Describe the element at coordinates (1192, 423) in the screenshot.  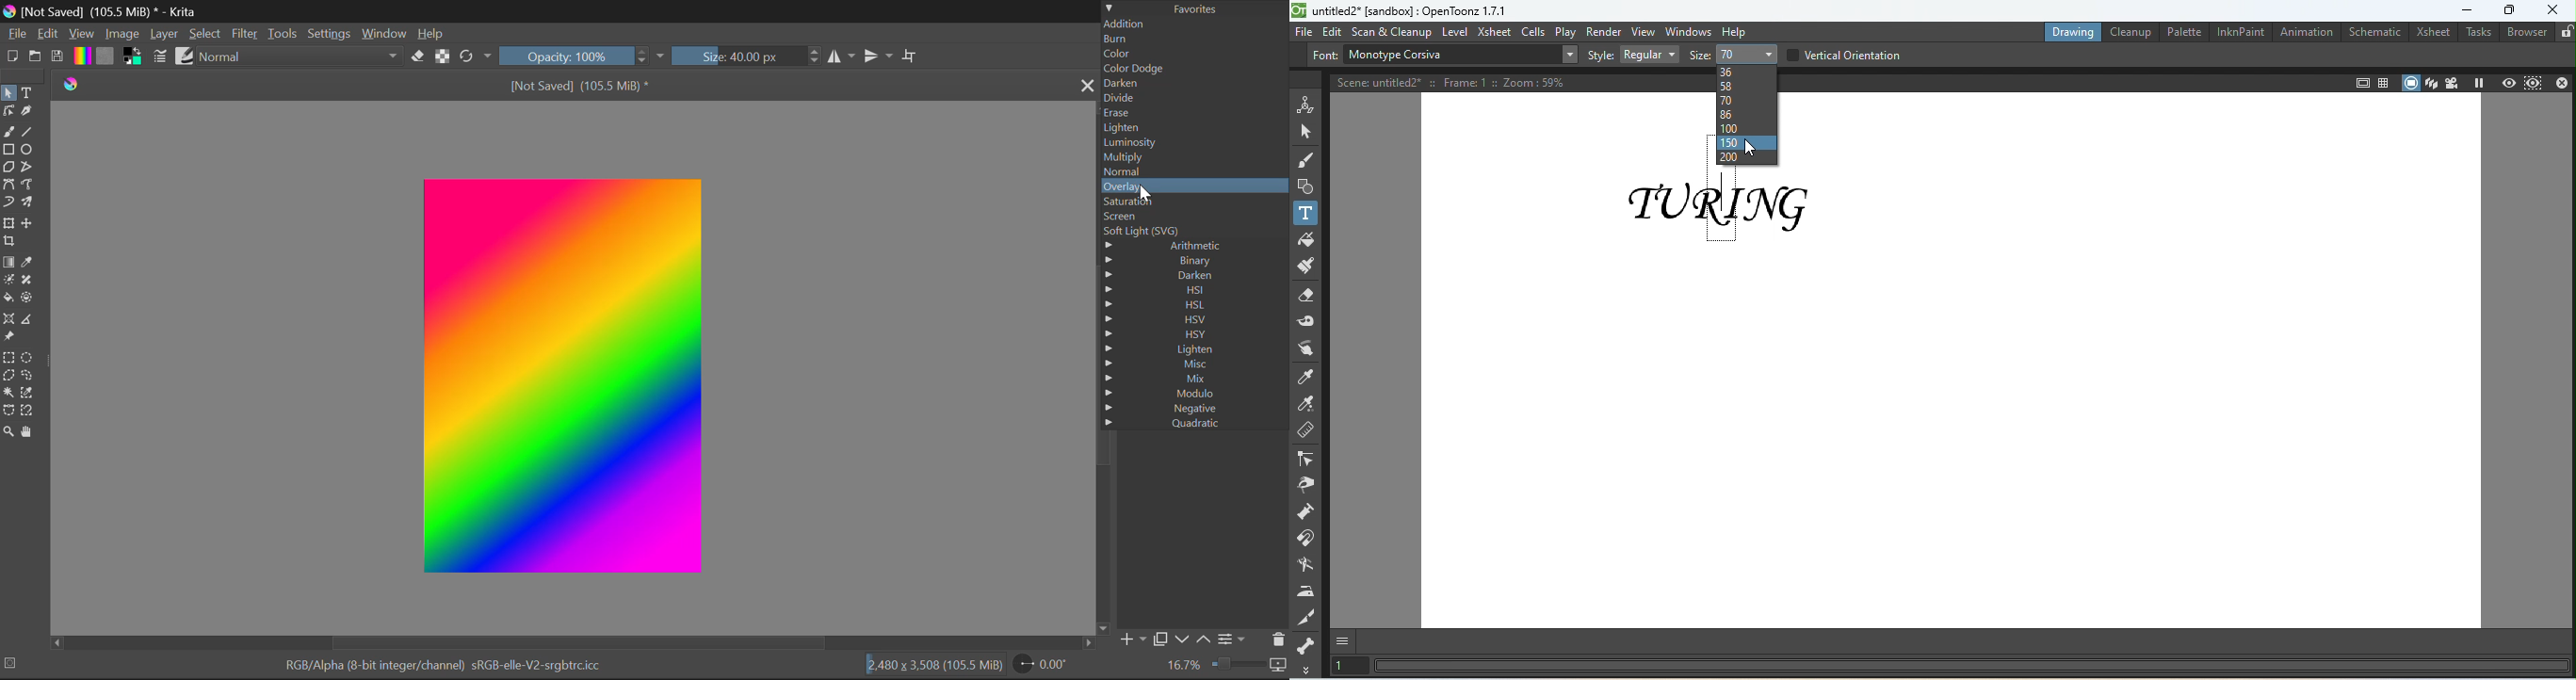
I see `Quadratic` at that location.